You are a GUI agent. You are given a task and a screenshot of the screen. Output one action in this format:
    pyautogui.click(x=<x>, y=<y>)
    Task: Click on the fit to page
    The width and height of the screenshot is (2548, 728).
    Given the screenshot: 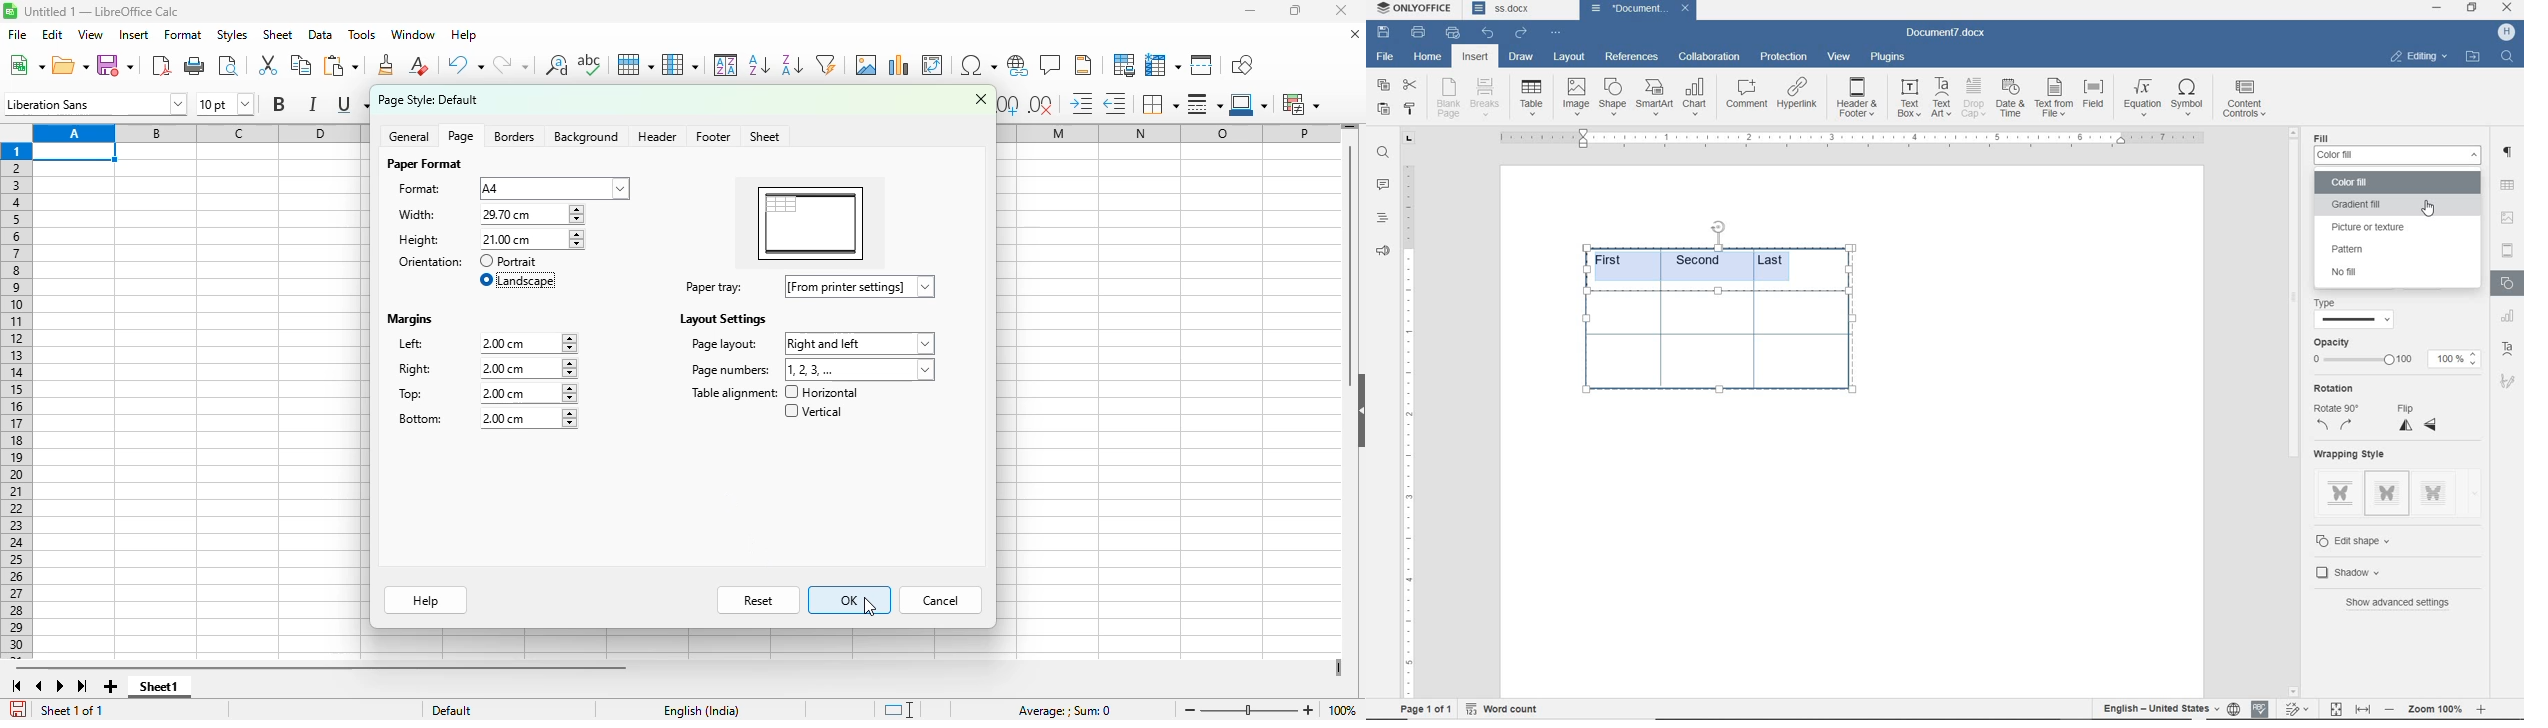 What is the action you would take?
    pyautogui.click(x=2336, y=707)
    